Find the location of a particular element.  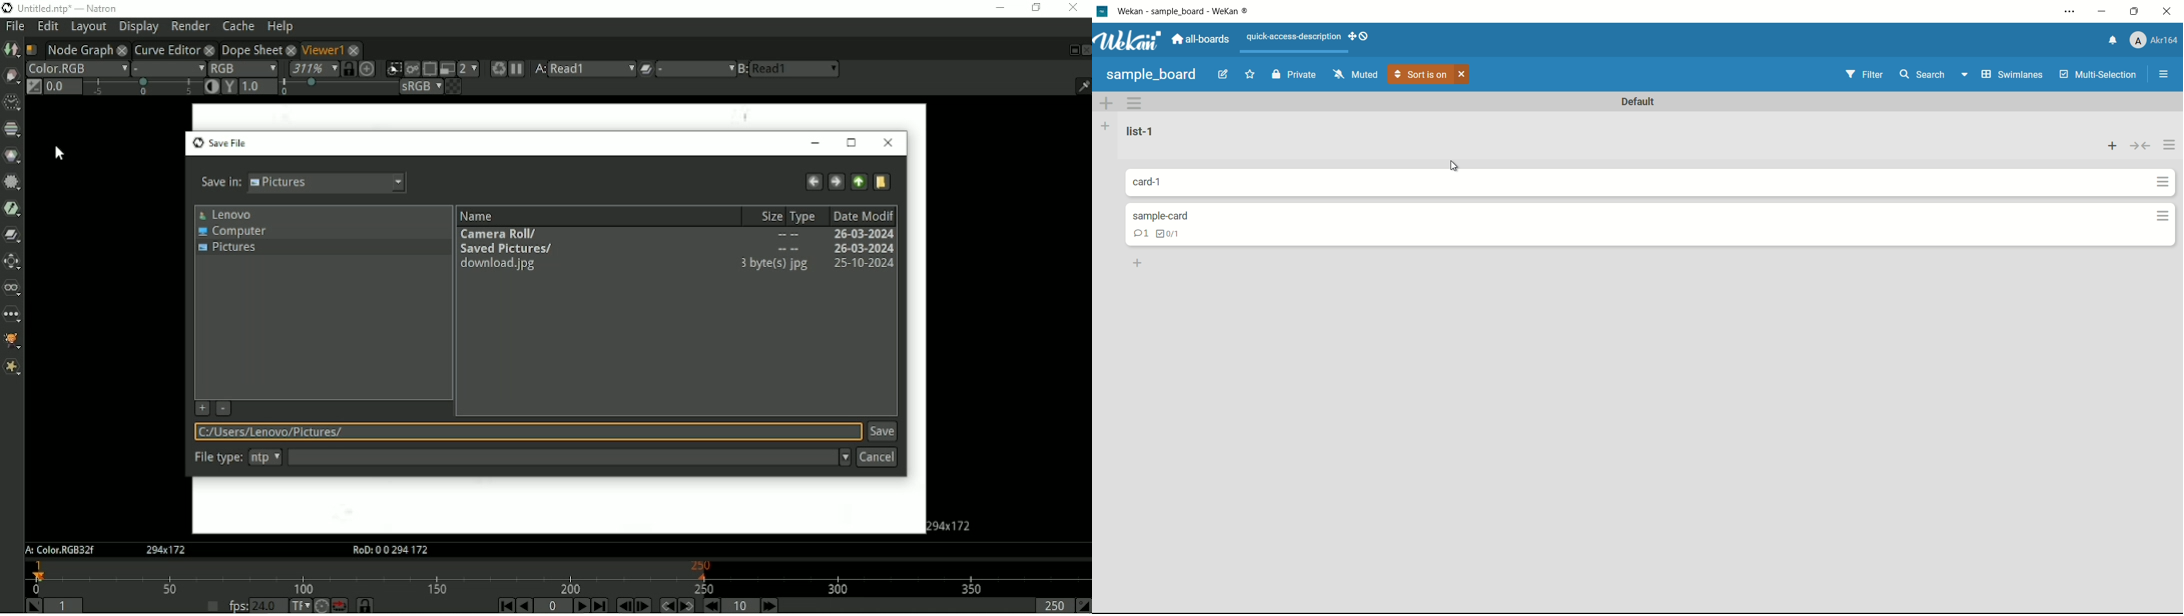

card name is located at coordinates (1159, 181).